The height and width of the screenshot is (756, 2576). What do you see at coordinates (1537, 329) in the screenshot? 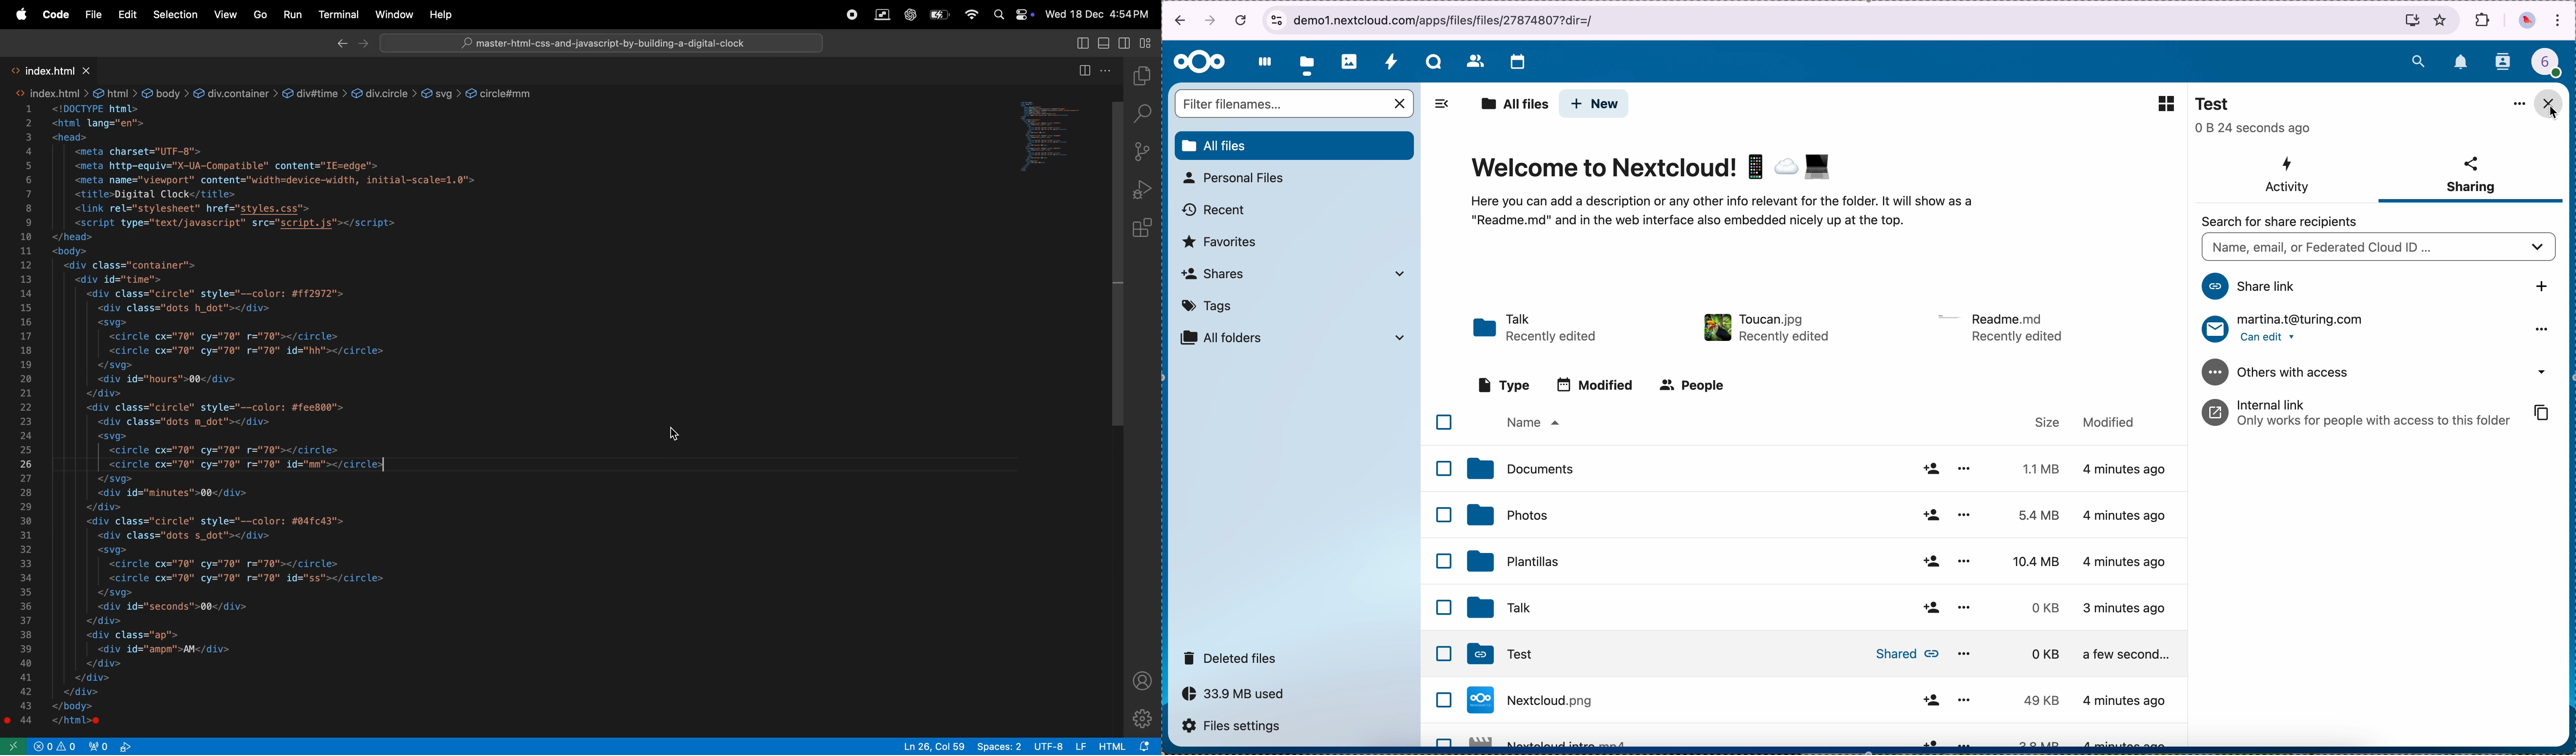
I see `talk folder` at bounding box center [1537, 329].